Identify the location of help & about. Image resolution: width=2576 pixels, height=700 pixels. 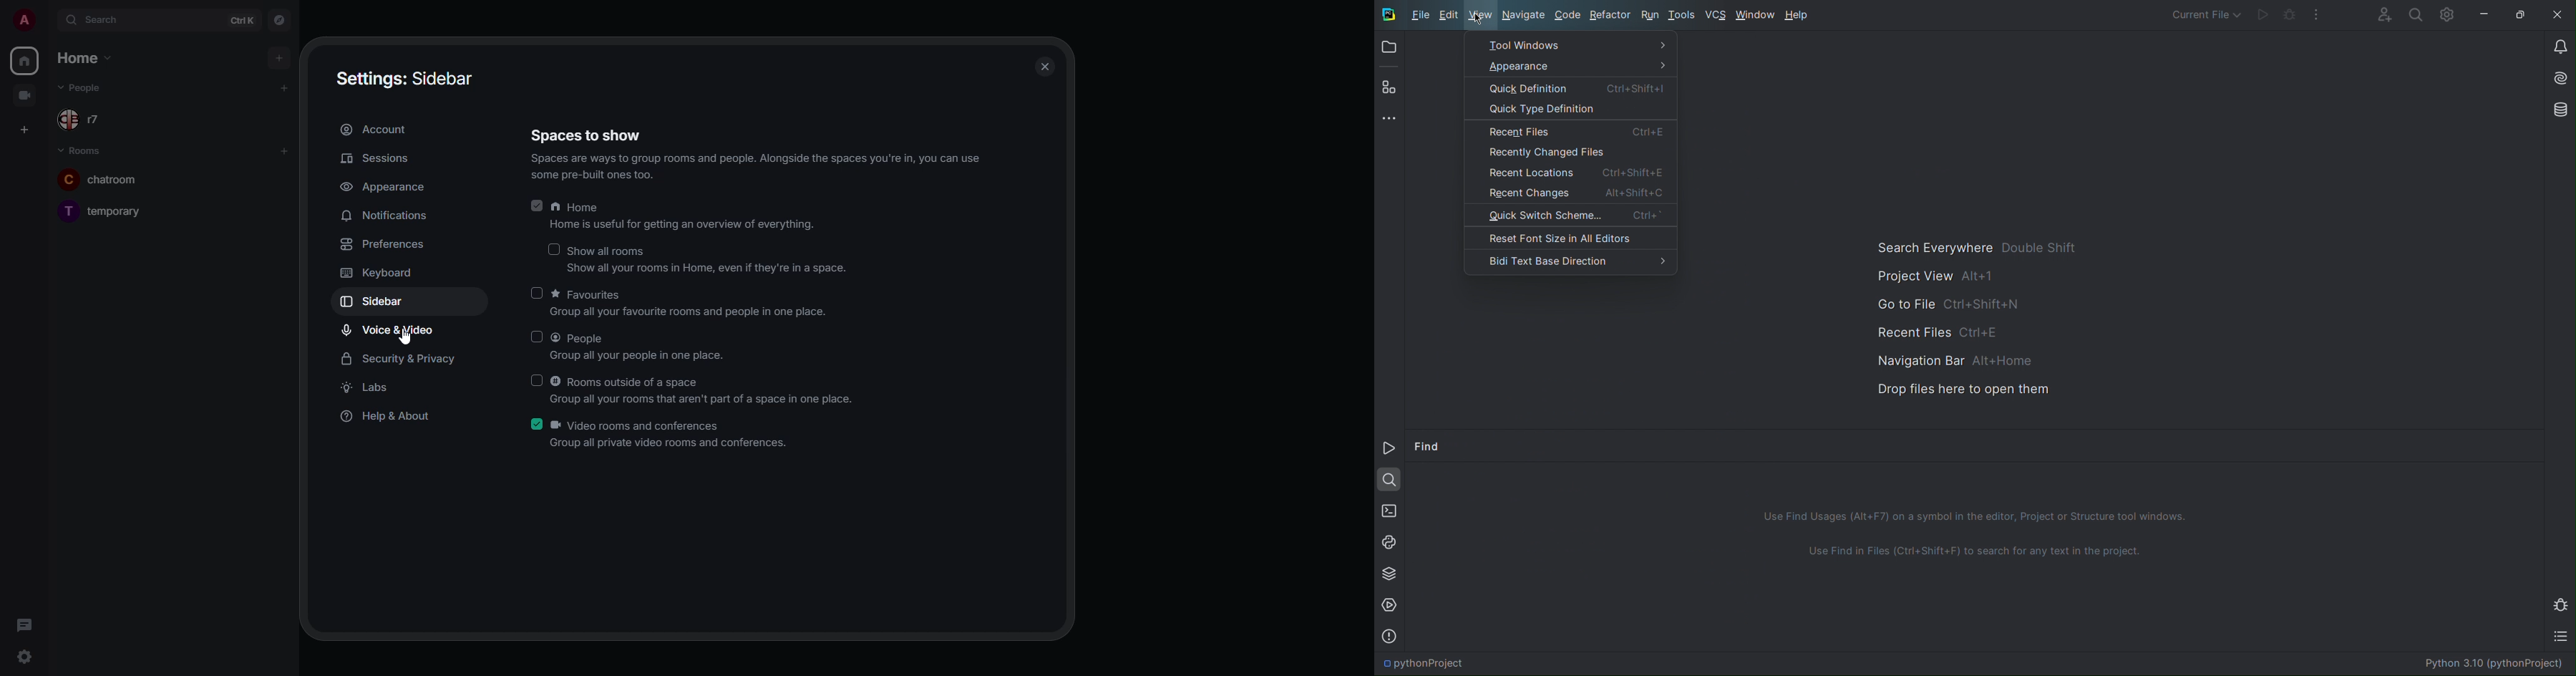
(389, 416).